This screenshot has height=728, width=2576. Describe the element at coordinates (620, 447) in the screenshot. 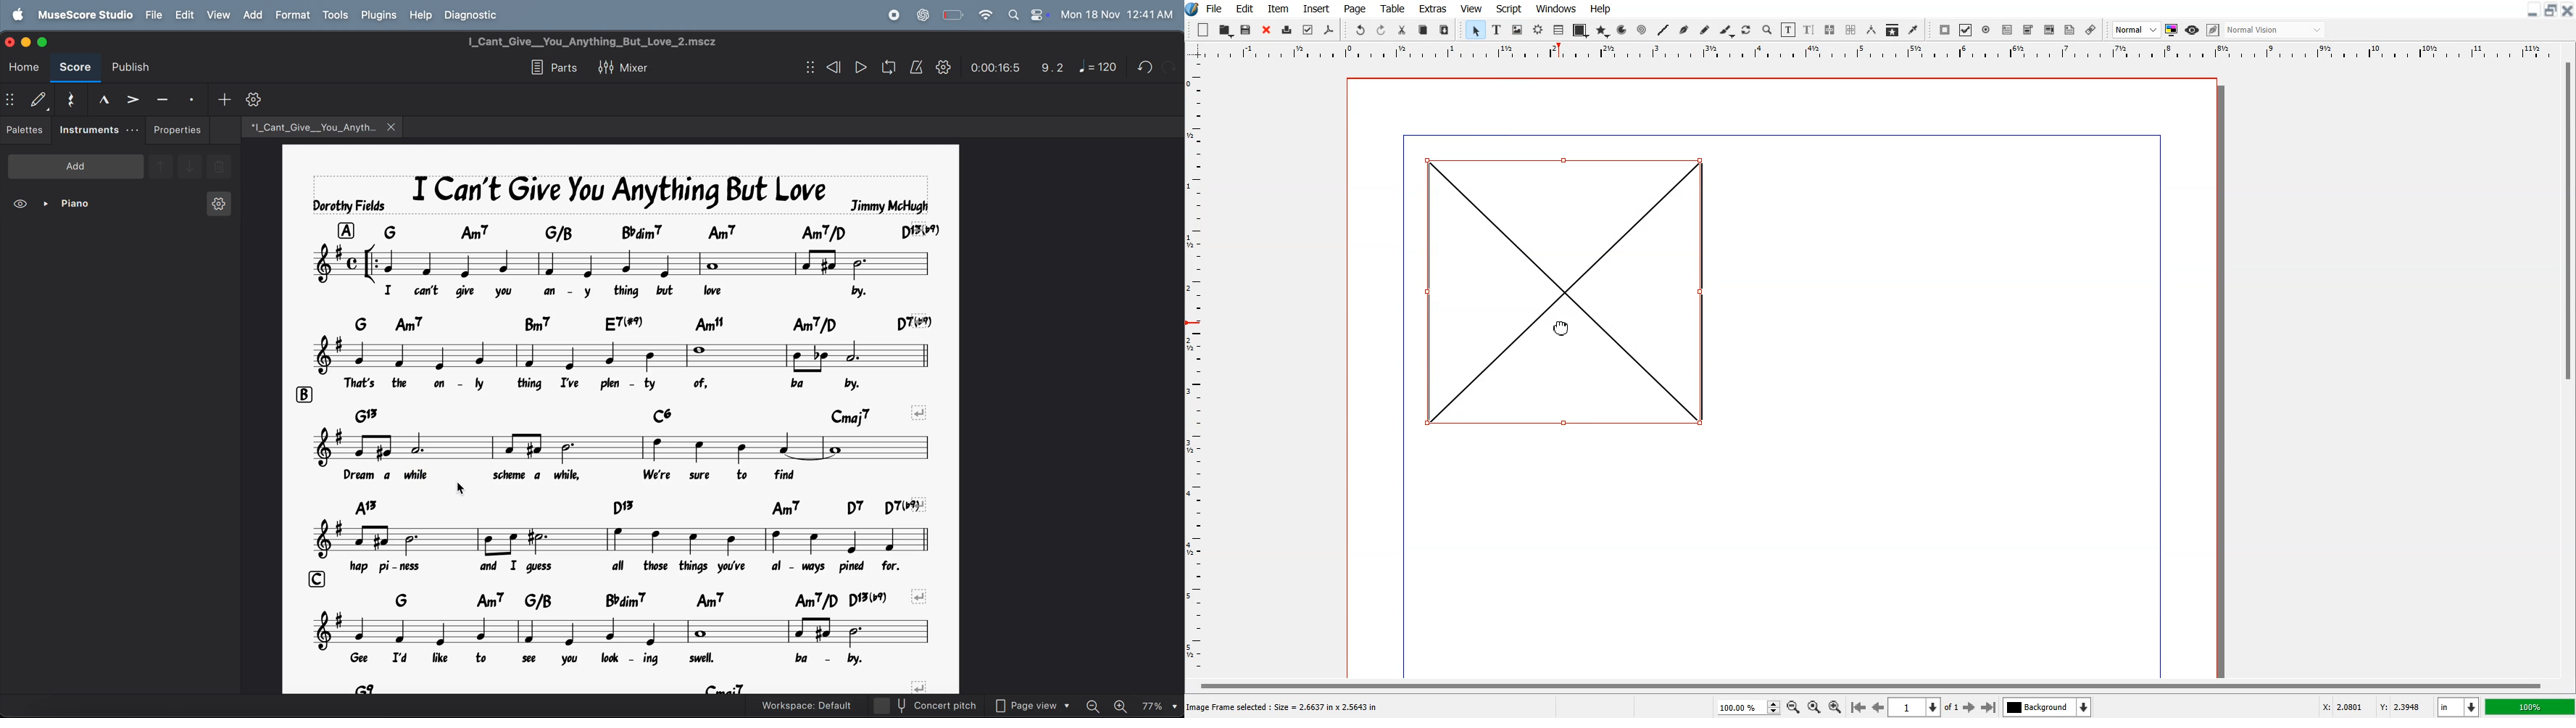

I see `notes` at that location.